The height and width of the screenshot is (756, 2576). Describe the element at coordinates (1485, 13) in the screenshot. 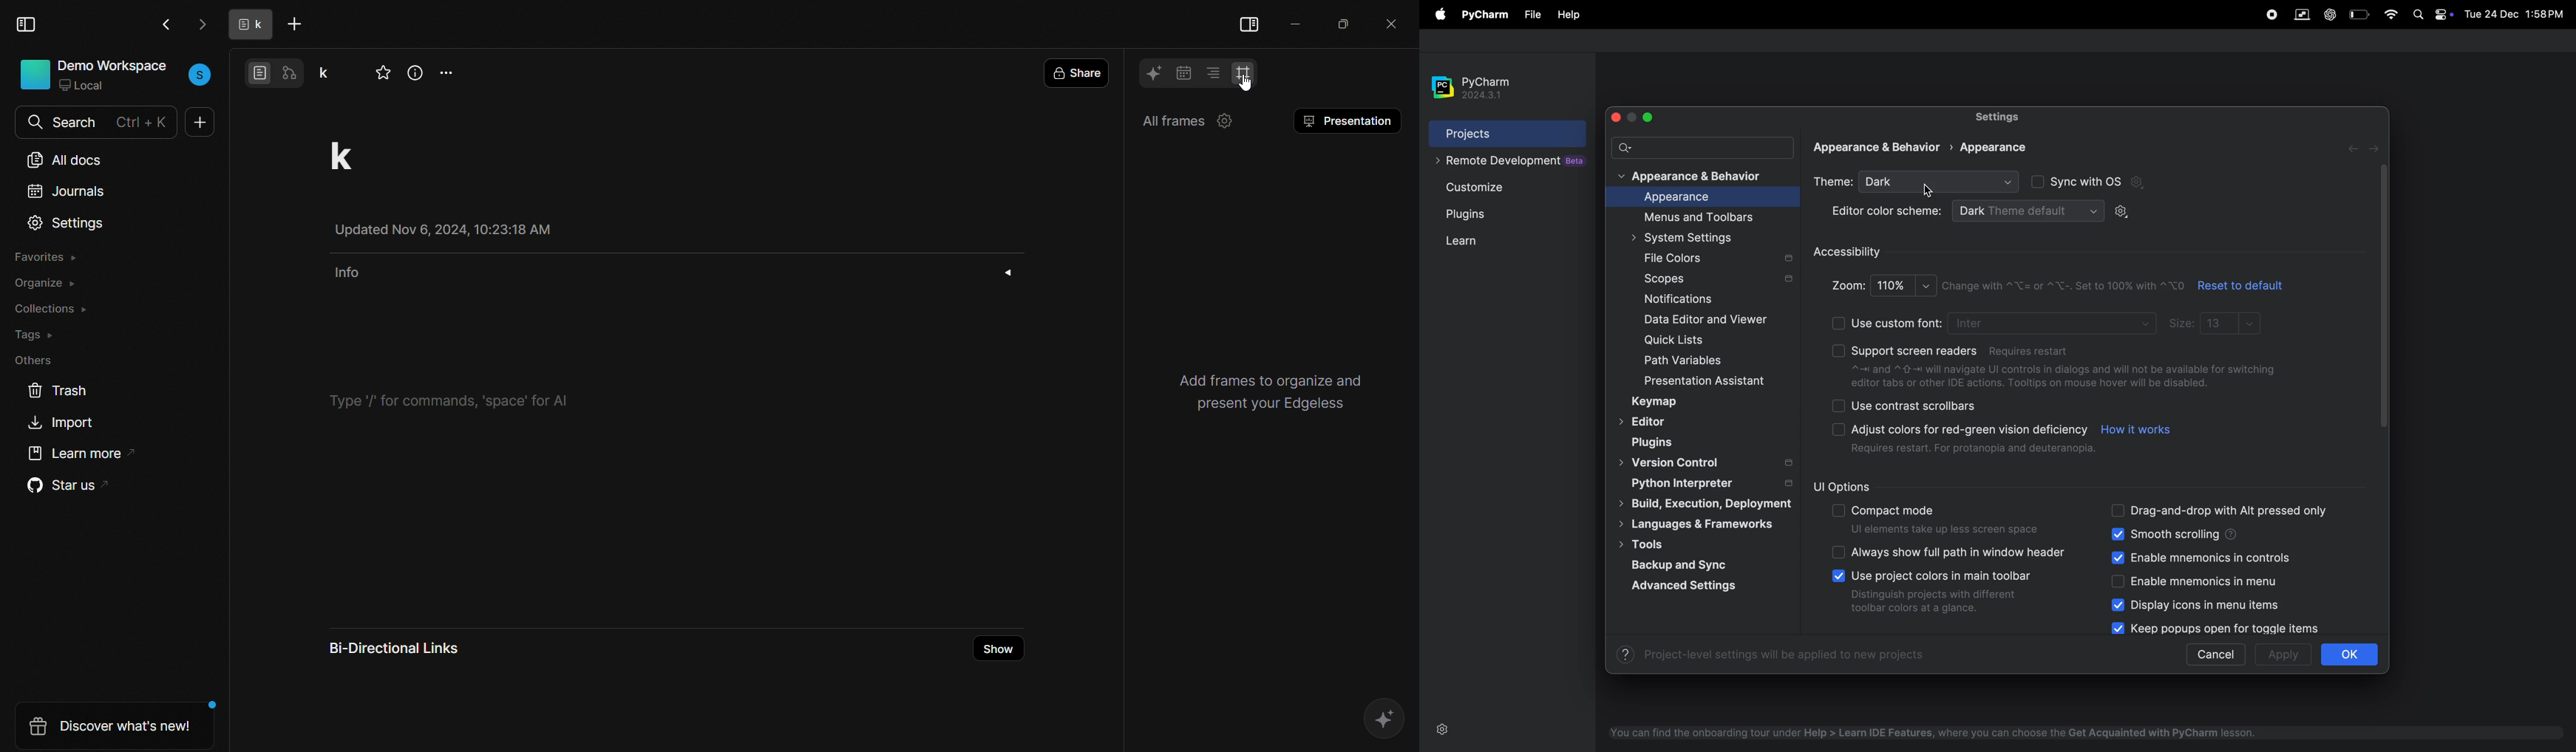

I see `py charm` at that location.